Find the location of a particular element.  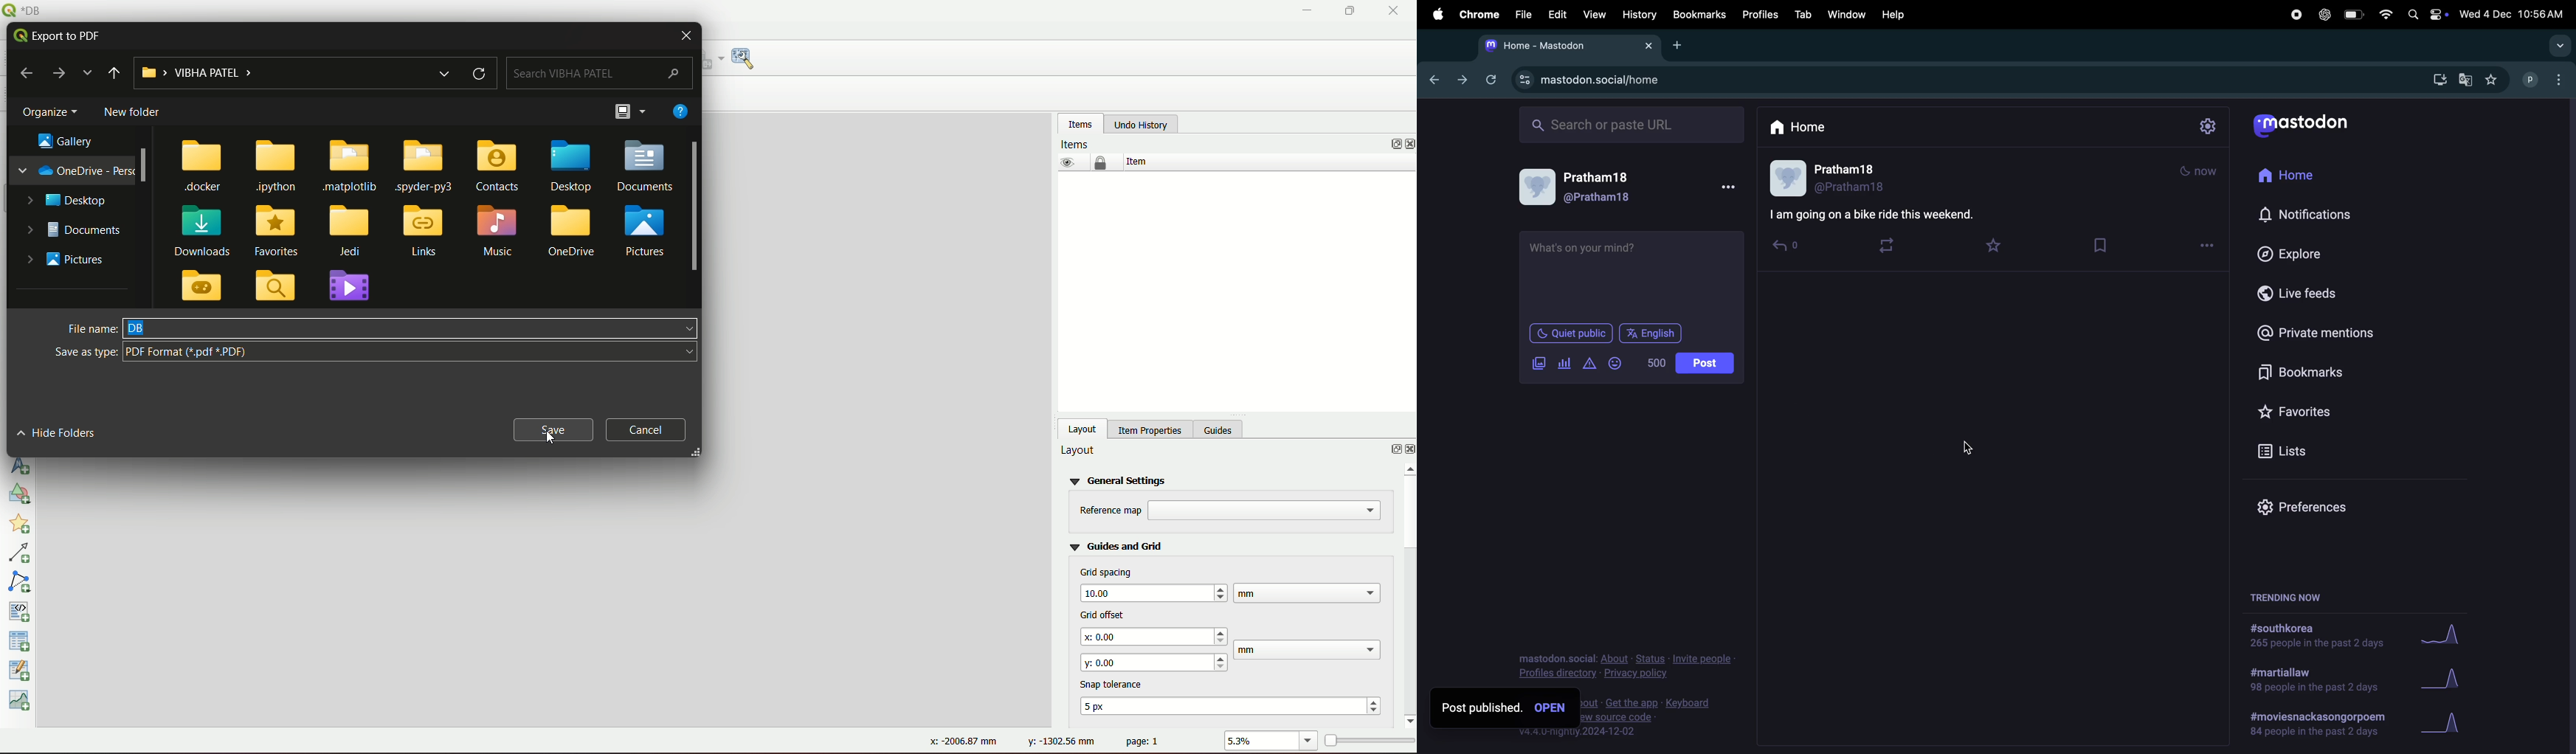

mastodon url is located at coordinates (1600, 80).